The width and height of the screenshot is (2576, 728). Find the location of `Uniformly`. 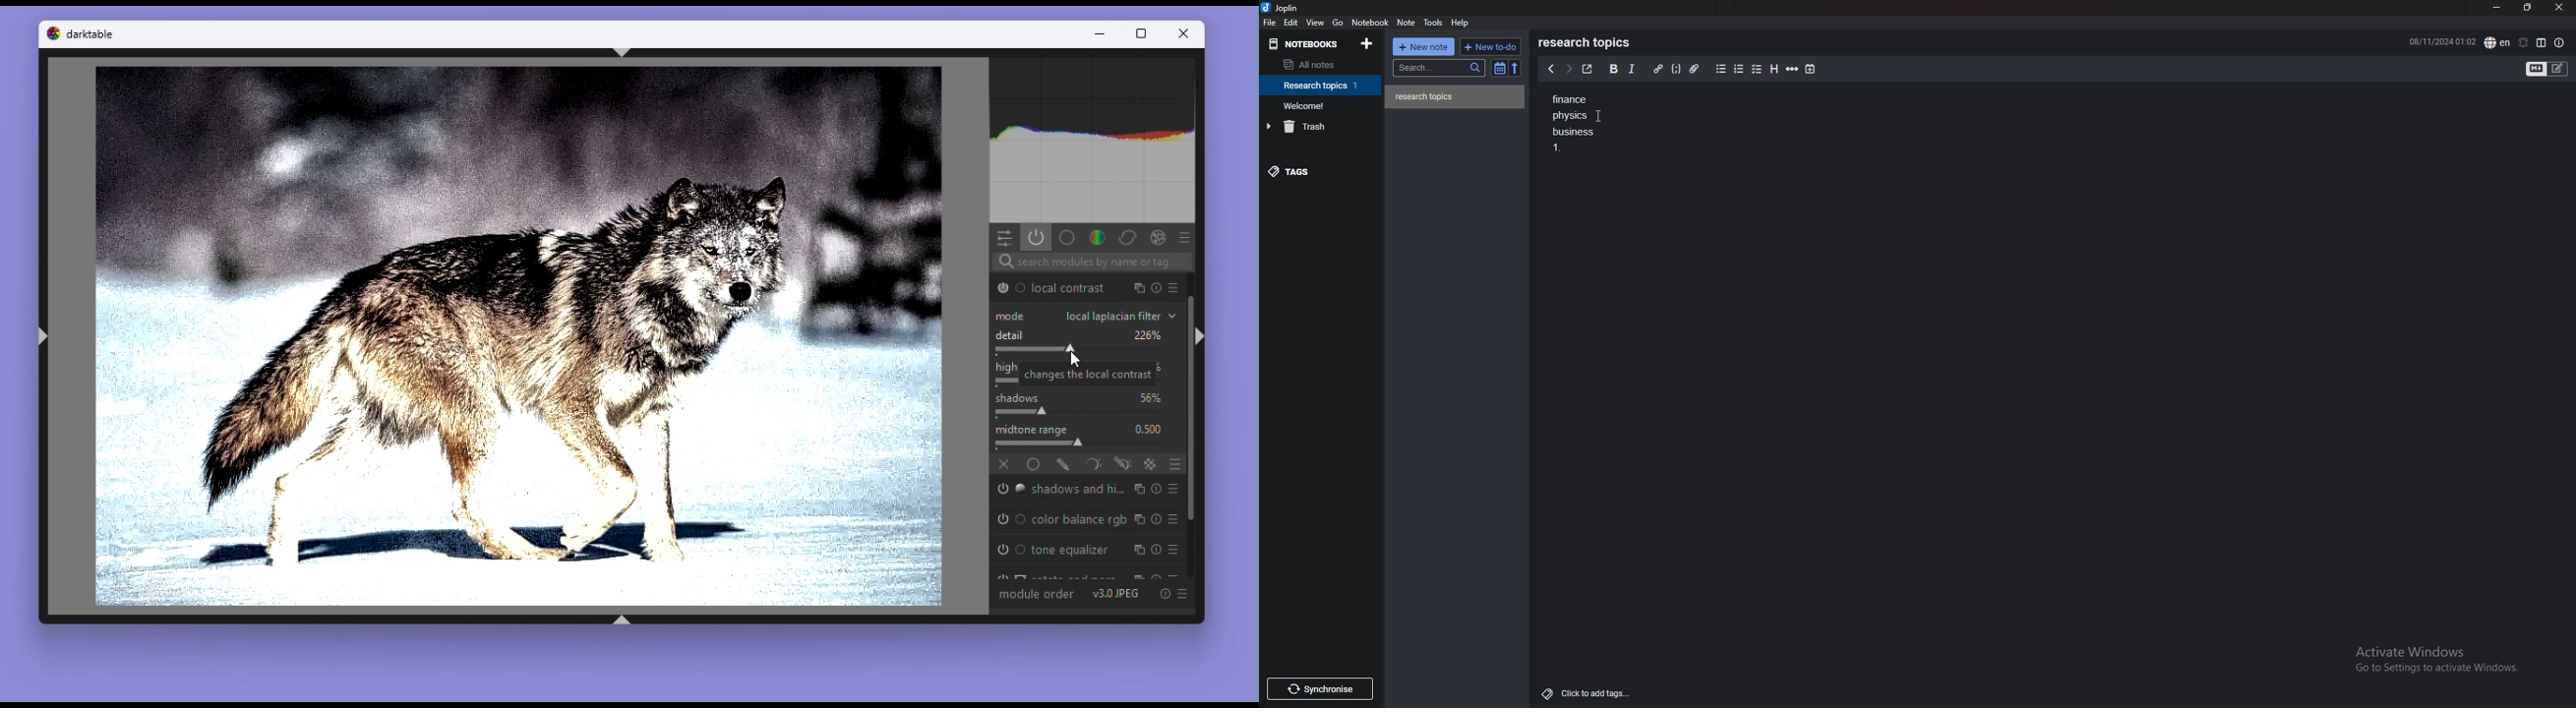

Uniformly is located at coordinates (1035, 465).